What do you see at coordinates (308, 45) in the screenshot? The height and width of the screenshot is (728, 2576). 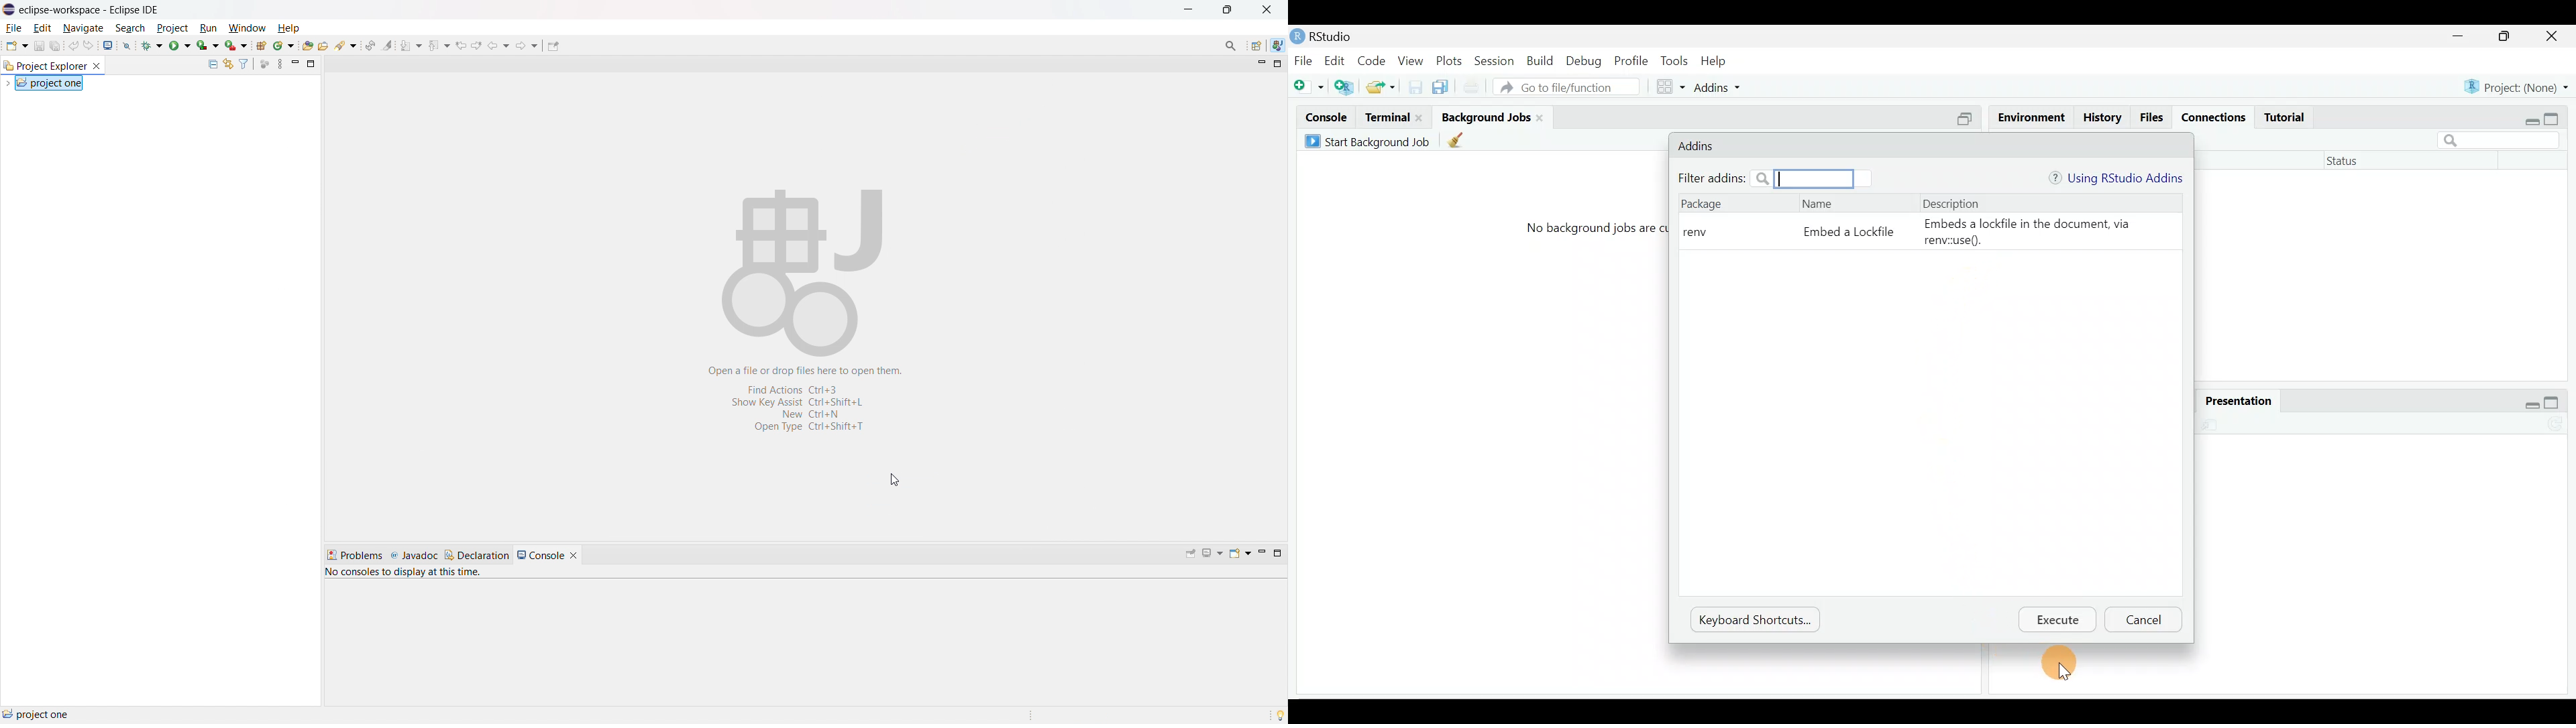 I see `open type` at bounding box center [308, 45].